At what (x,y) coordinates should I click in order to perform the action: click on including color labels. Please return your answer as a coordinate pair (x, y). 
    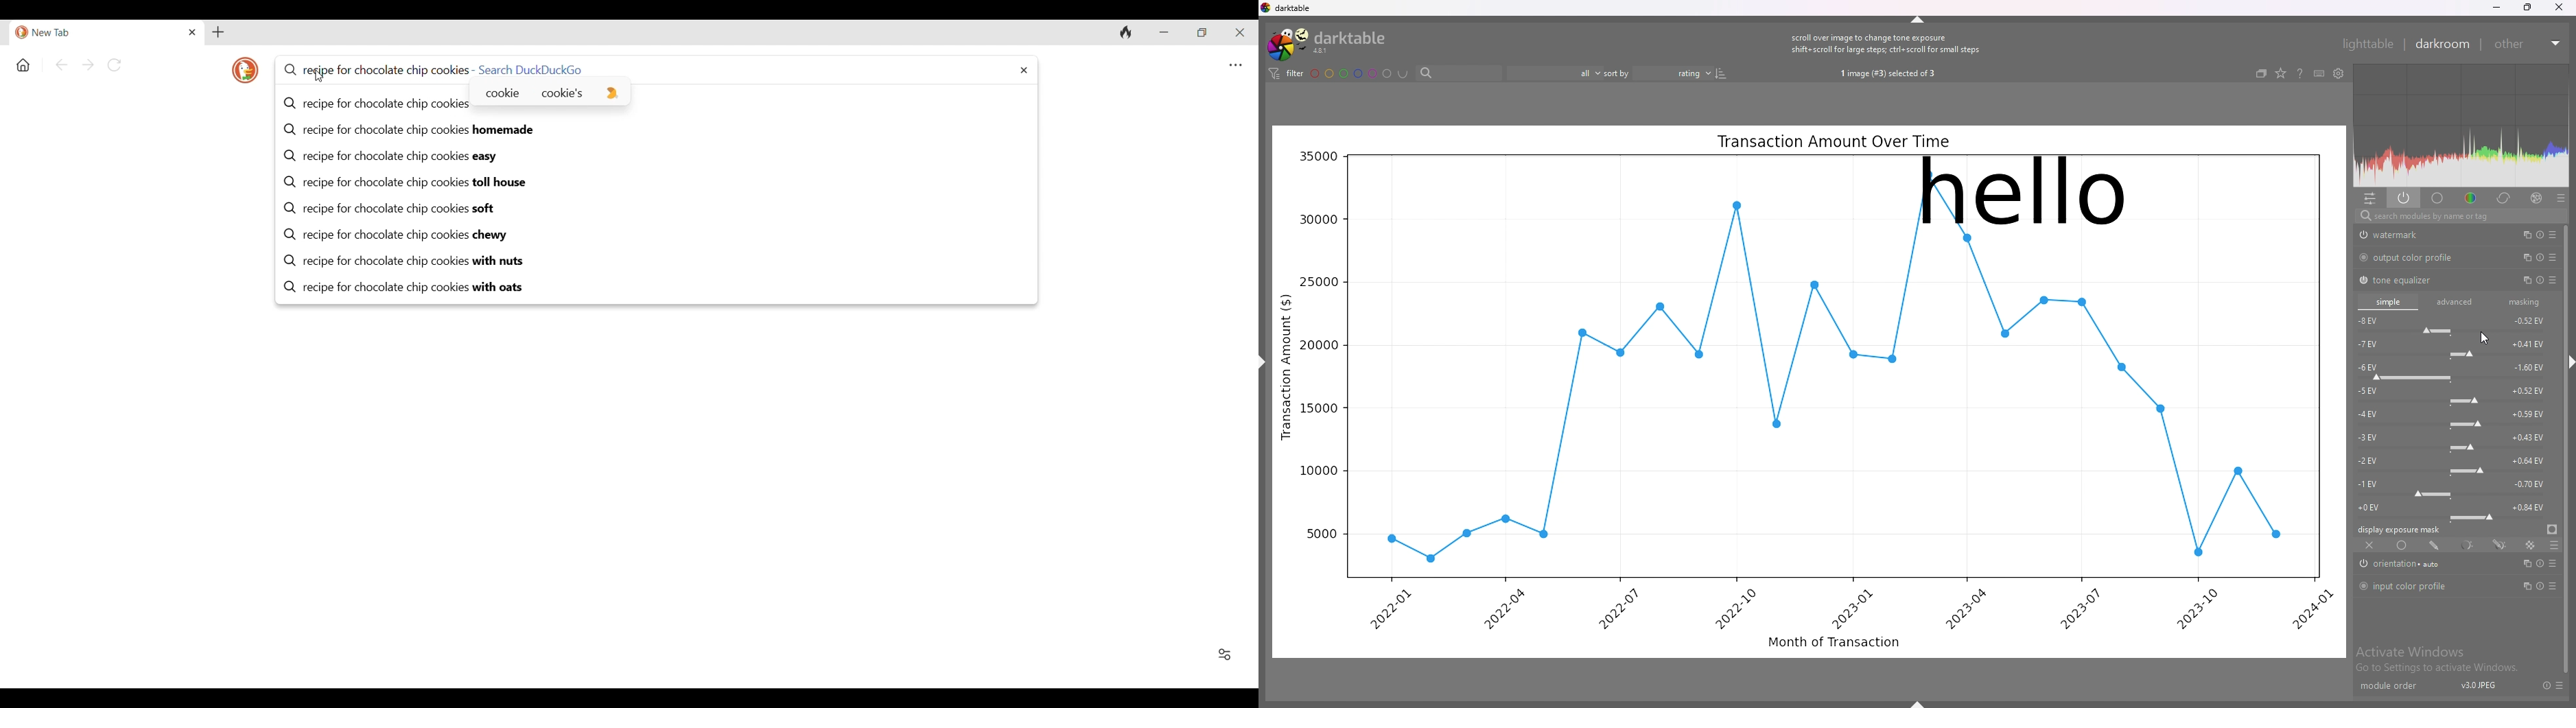
    Looking at the image, I should click on (1403, 74).